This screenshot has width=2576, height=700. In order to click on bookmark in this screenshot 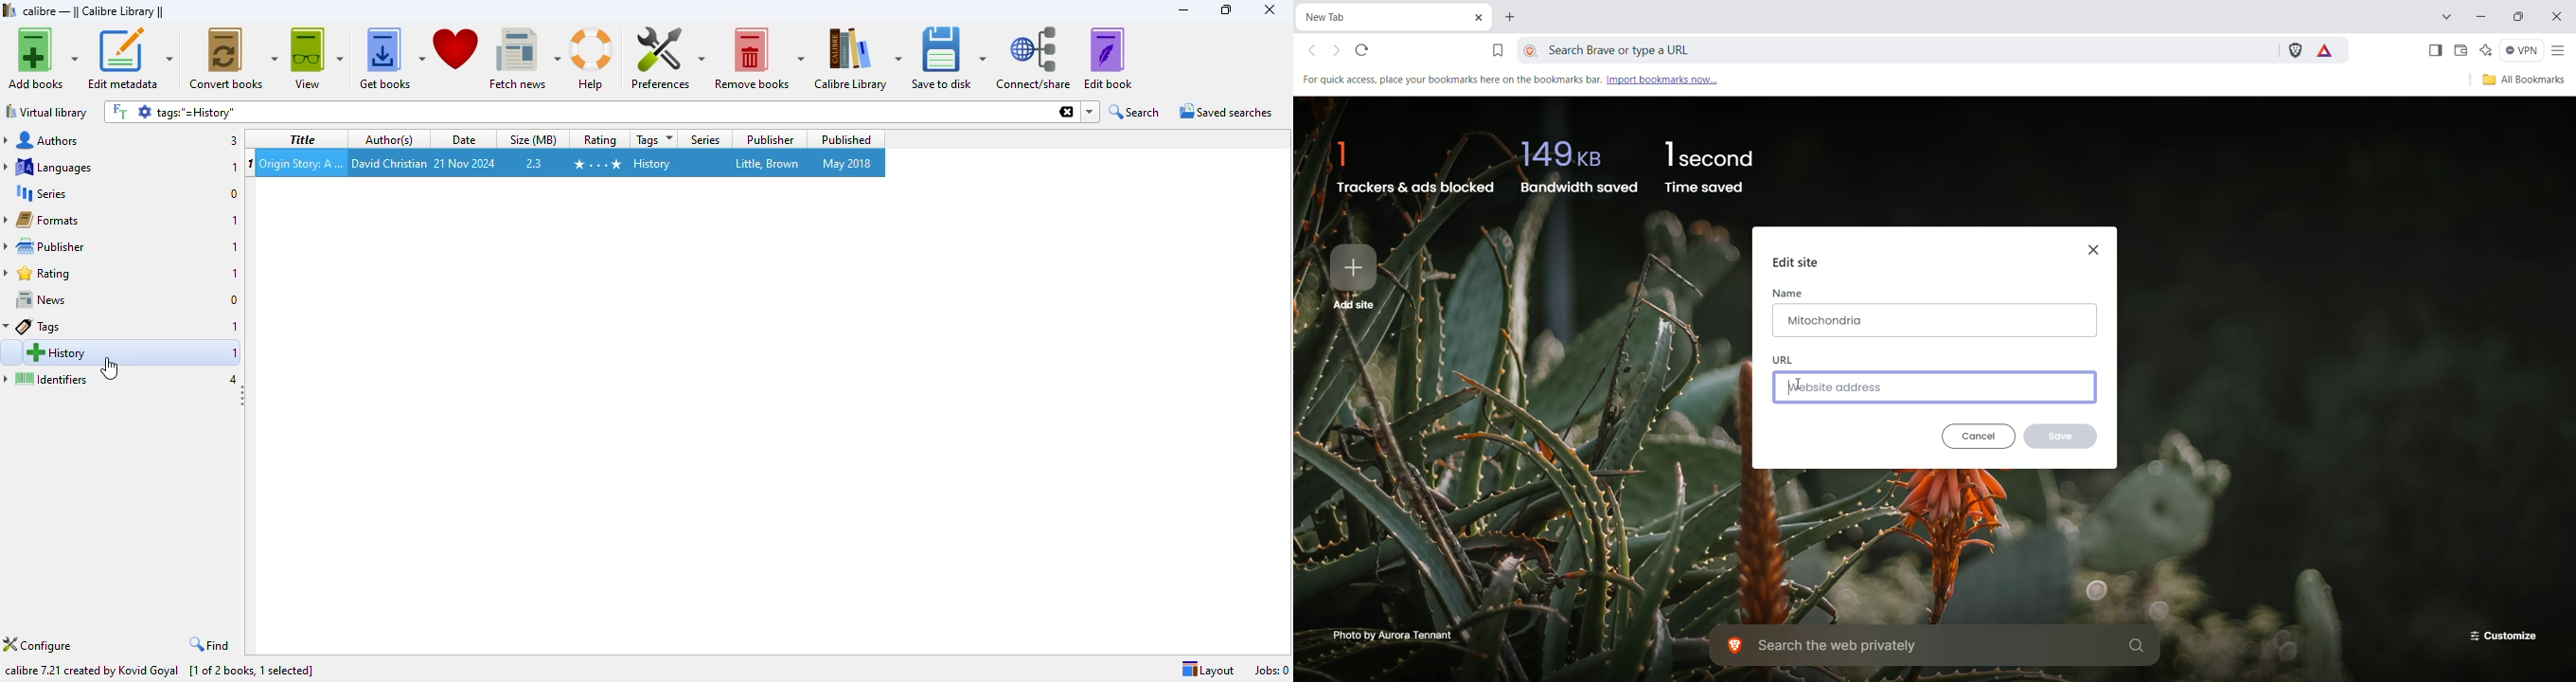, I will do `click(1497, 47)`.